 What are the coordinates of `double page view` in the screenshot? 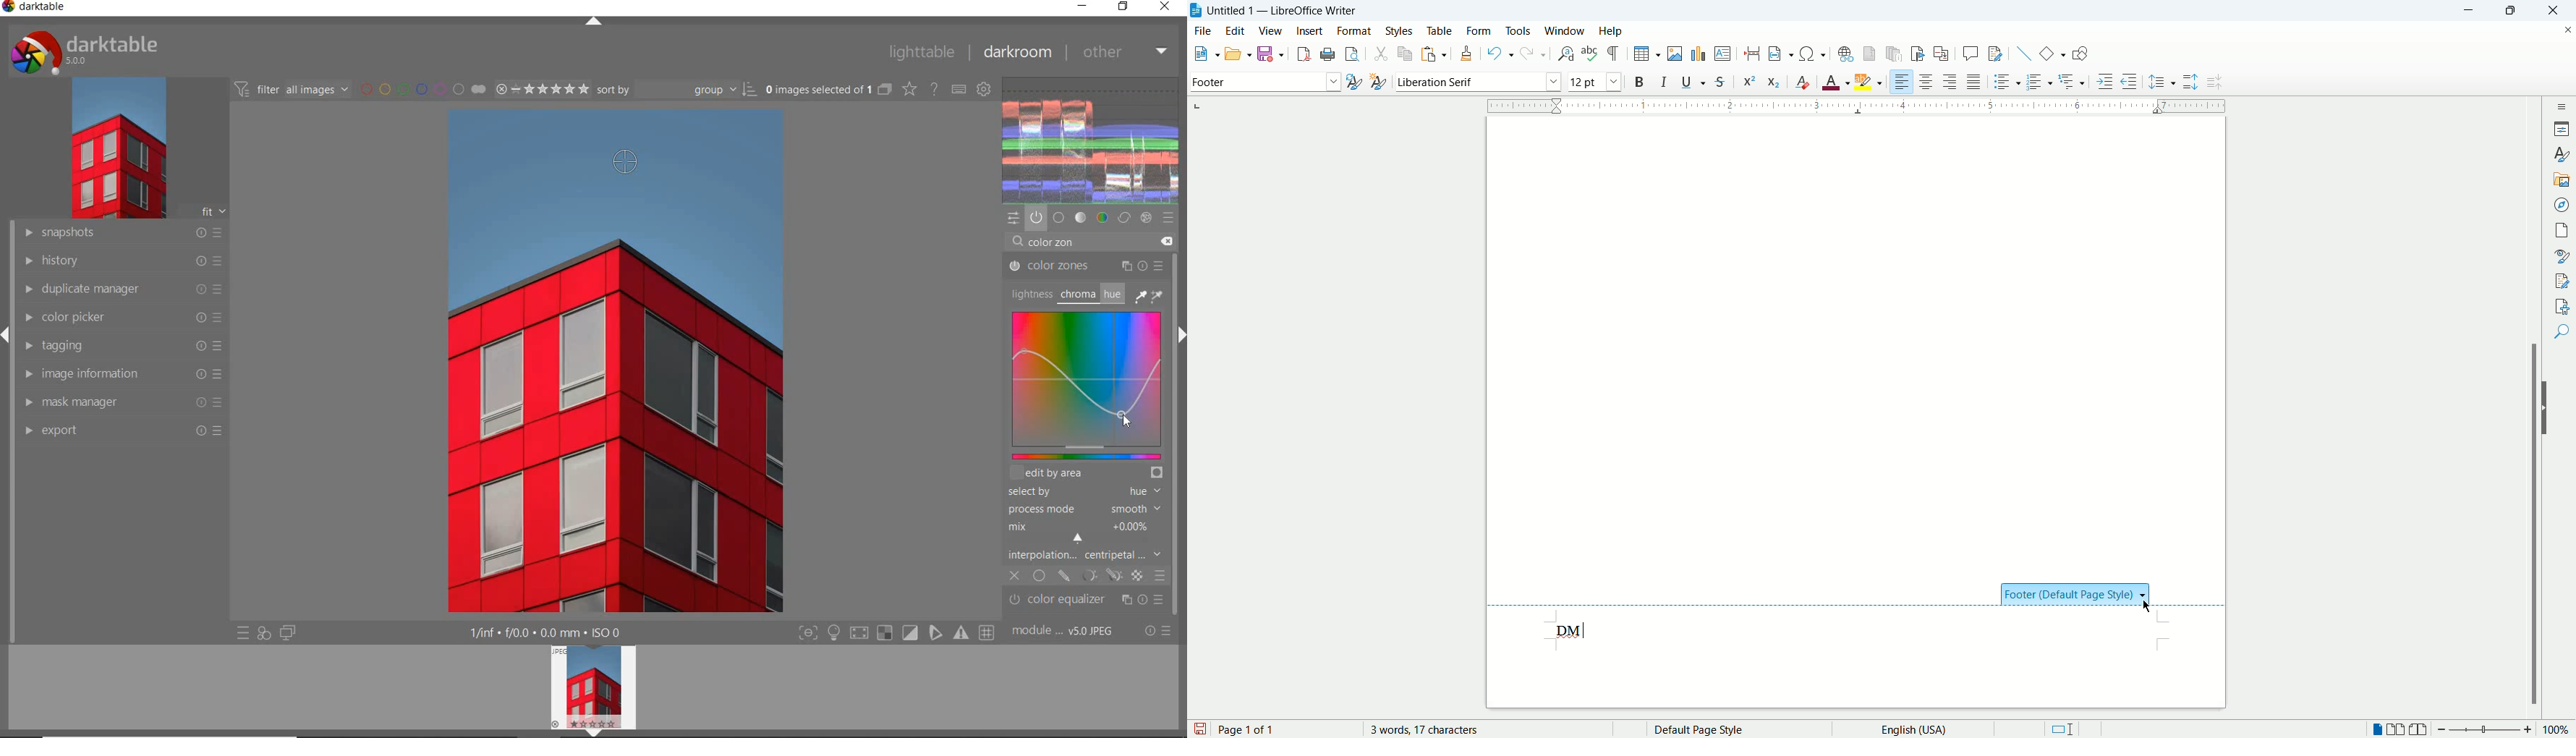 It's located at (2399, 730).